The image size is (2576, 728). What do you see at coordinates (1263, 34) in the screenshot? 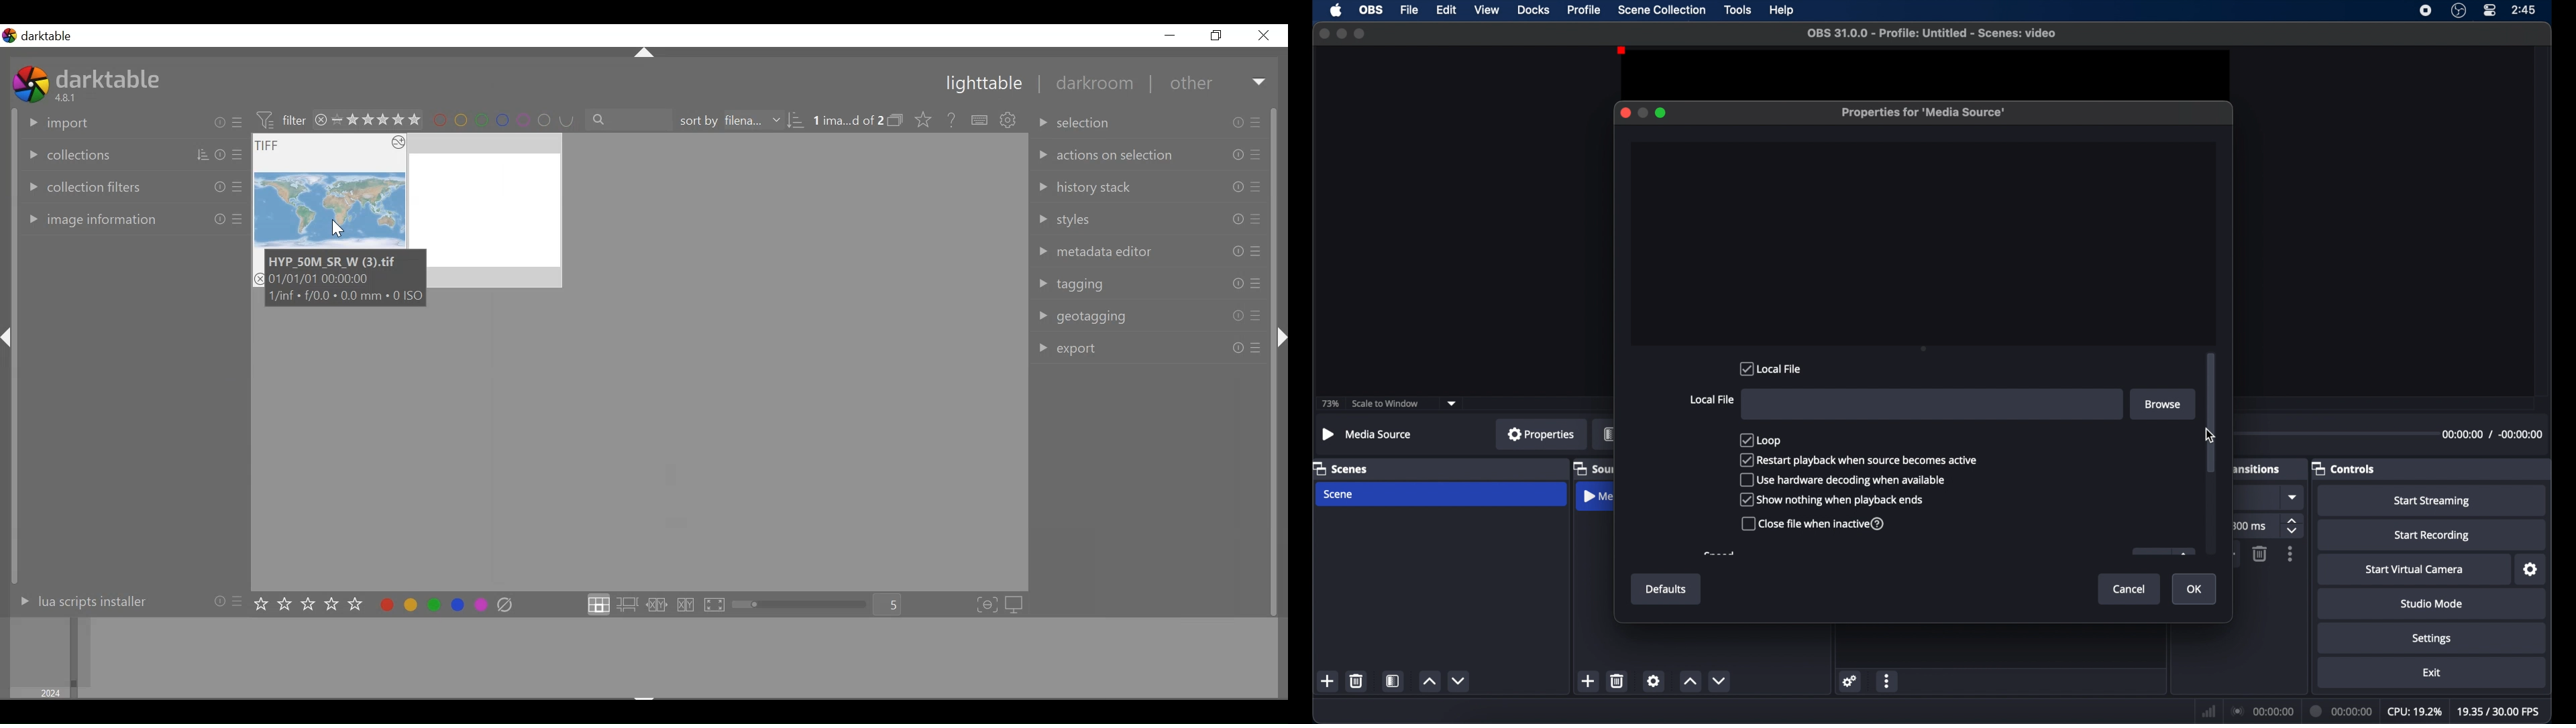
I see `Close` at bounding box center [1263, 34].